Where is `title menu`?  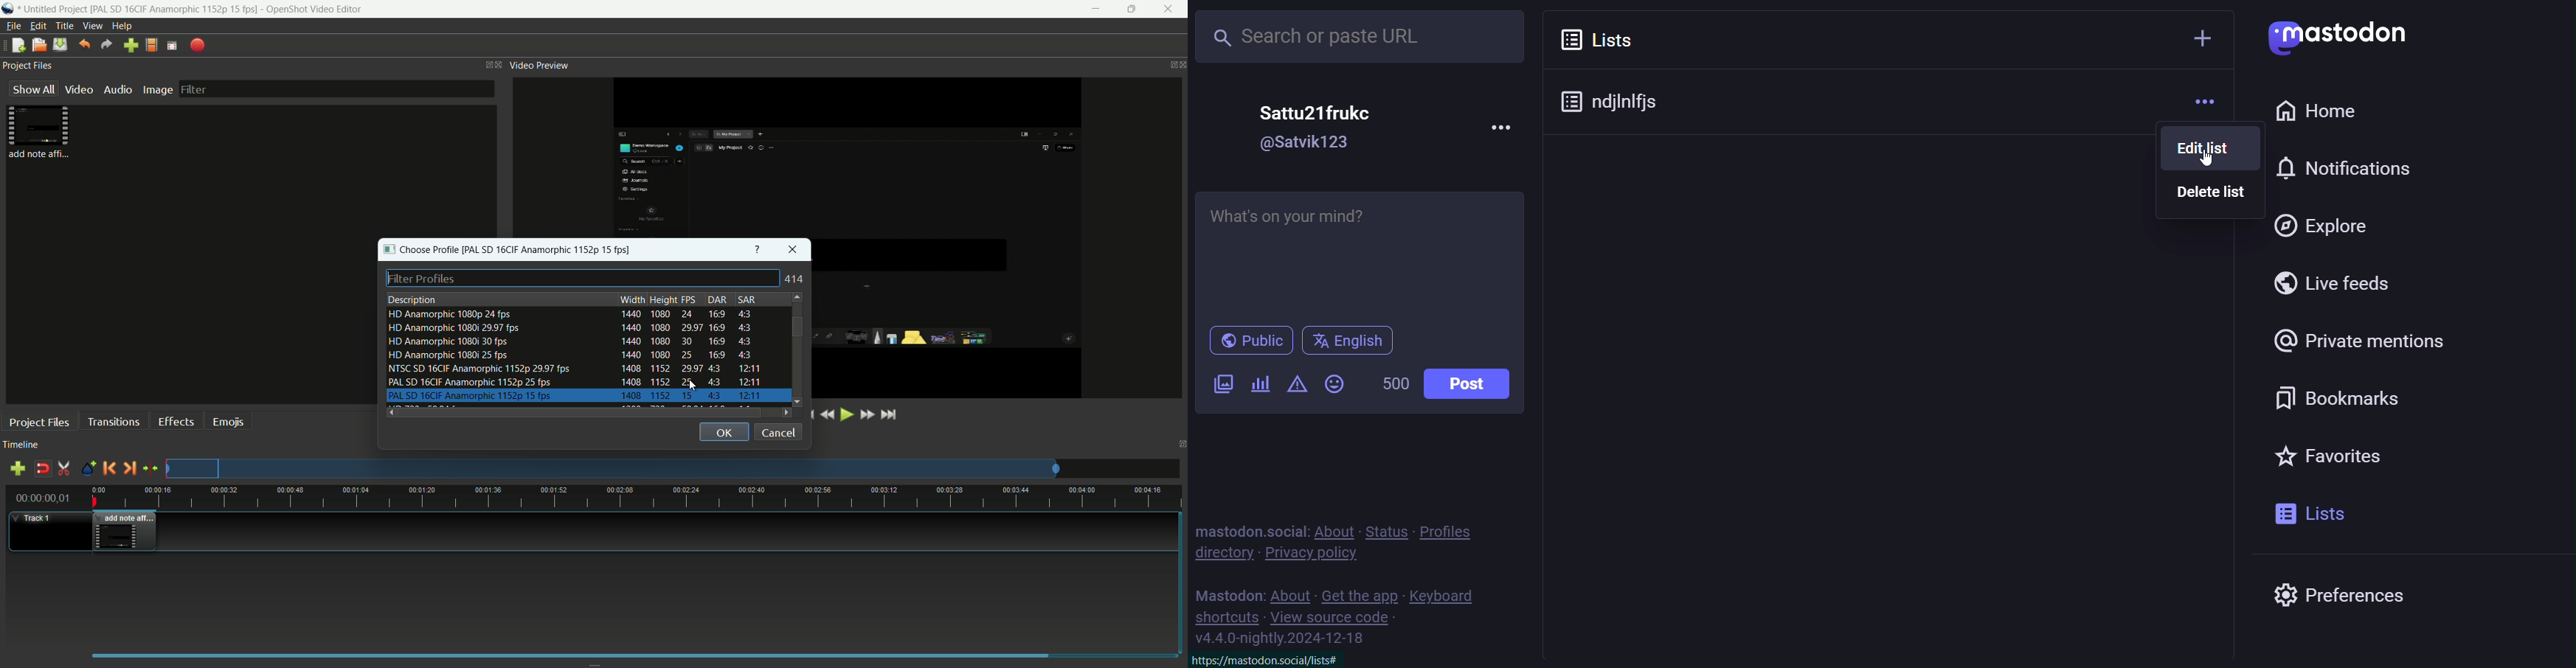
title menu is located at coordinates (62, 25).